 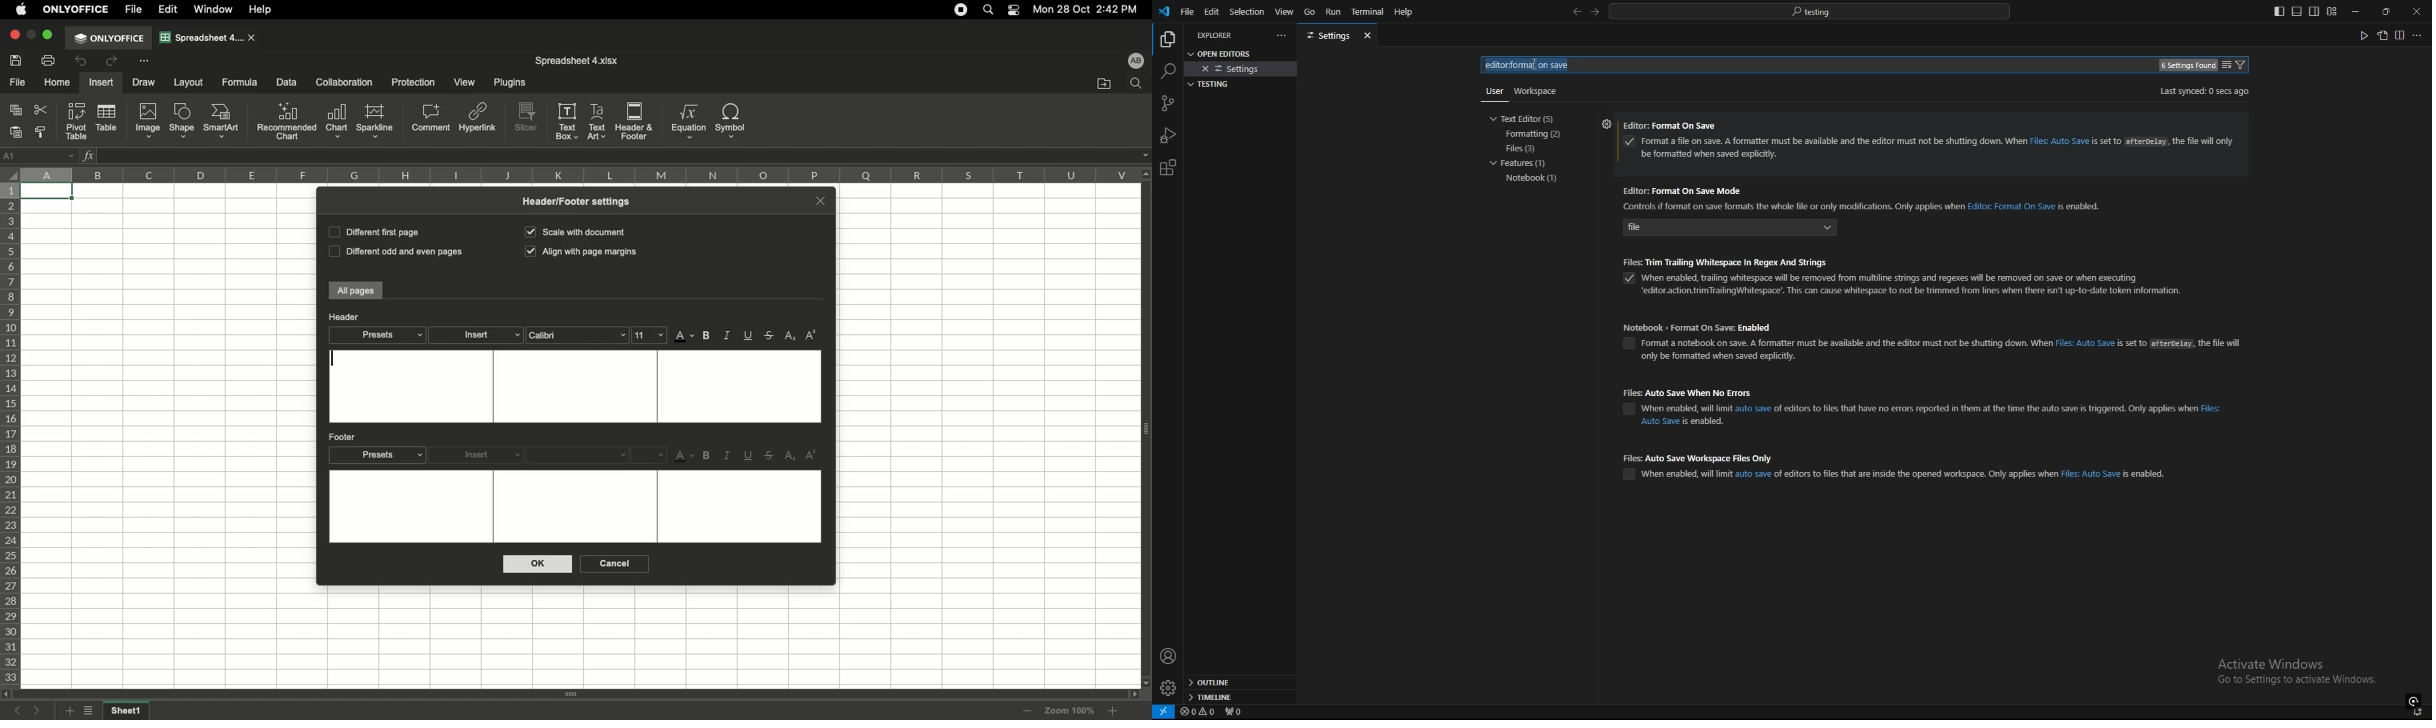 I want to click on Different odd and even pages, so click(x=393, y=253).